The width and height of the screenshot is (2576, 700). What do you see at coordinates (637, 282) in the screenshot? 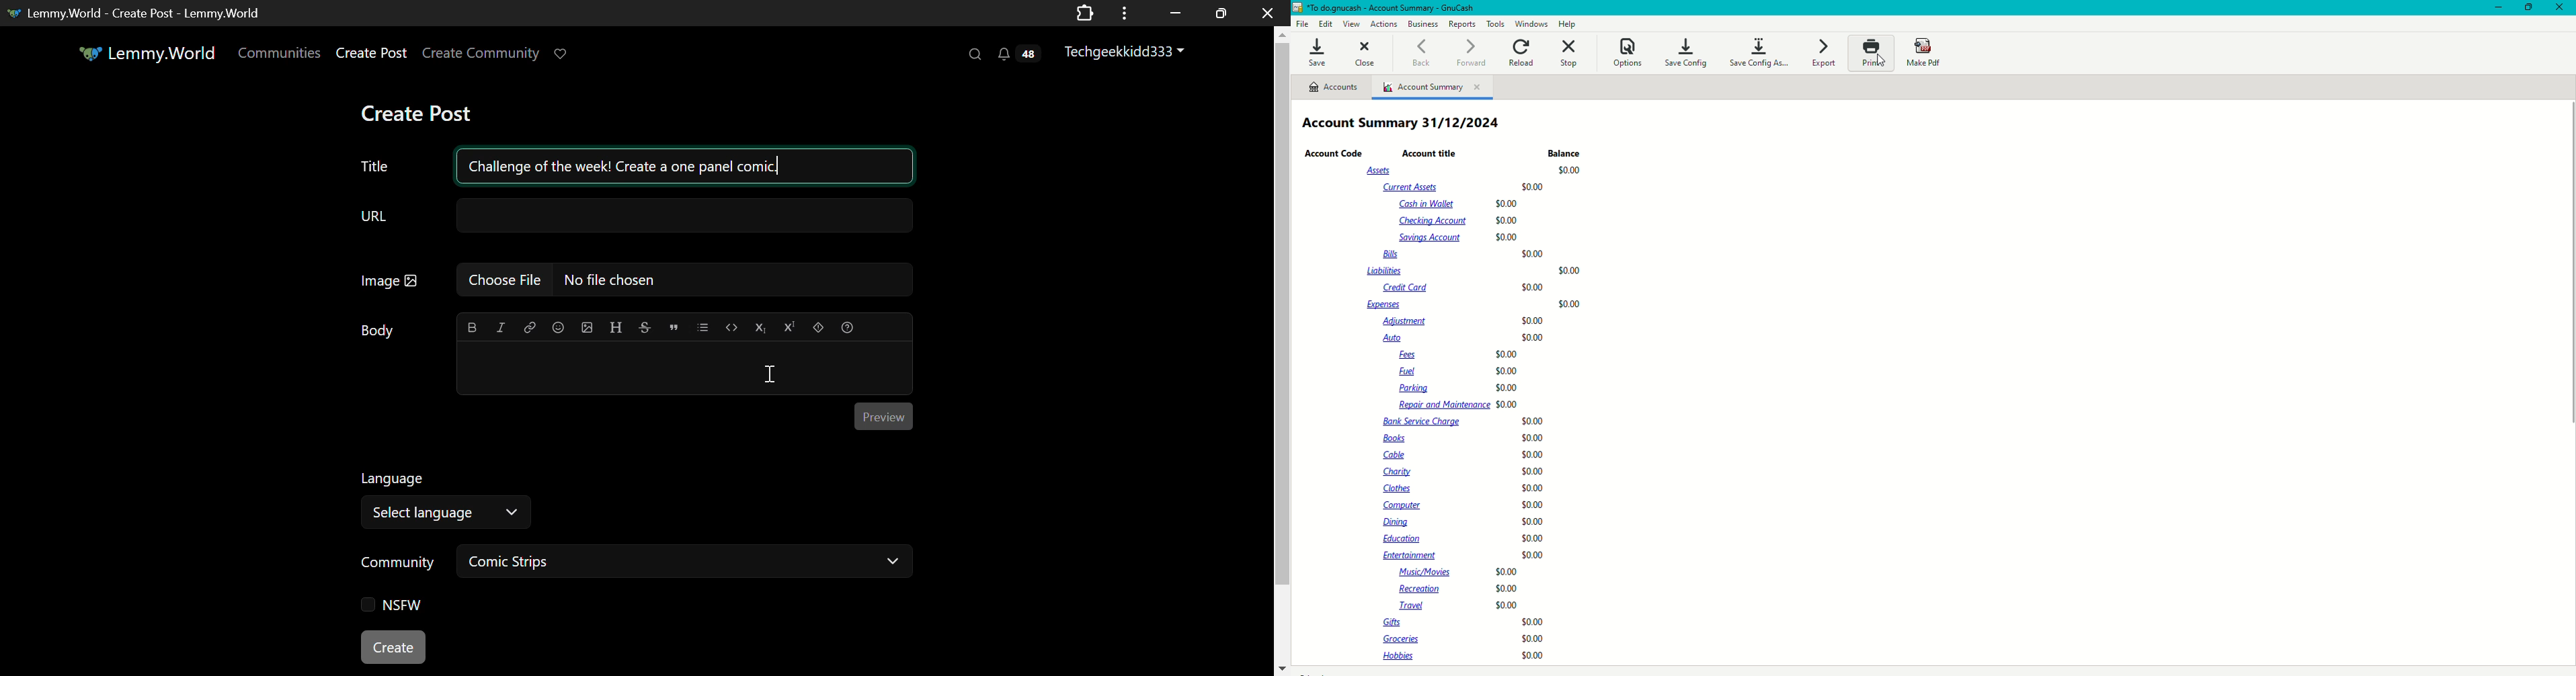
I see `Image: No File chosen` at bounding box center [637, 282].